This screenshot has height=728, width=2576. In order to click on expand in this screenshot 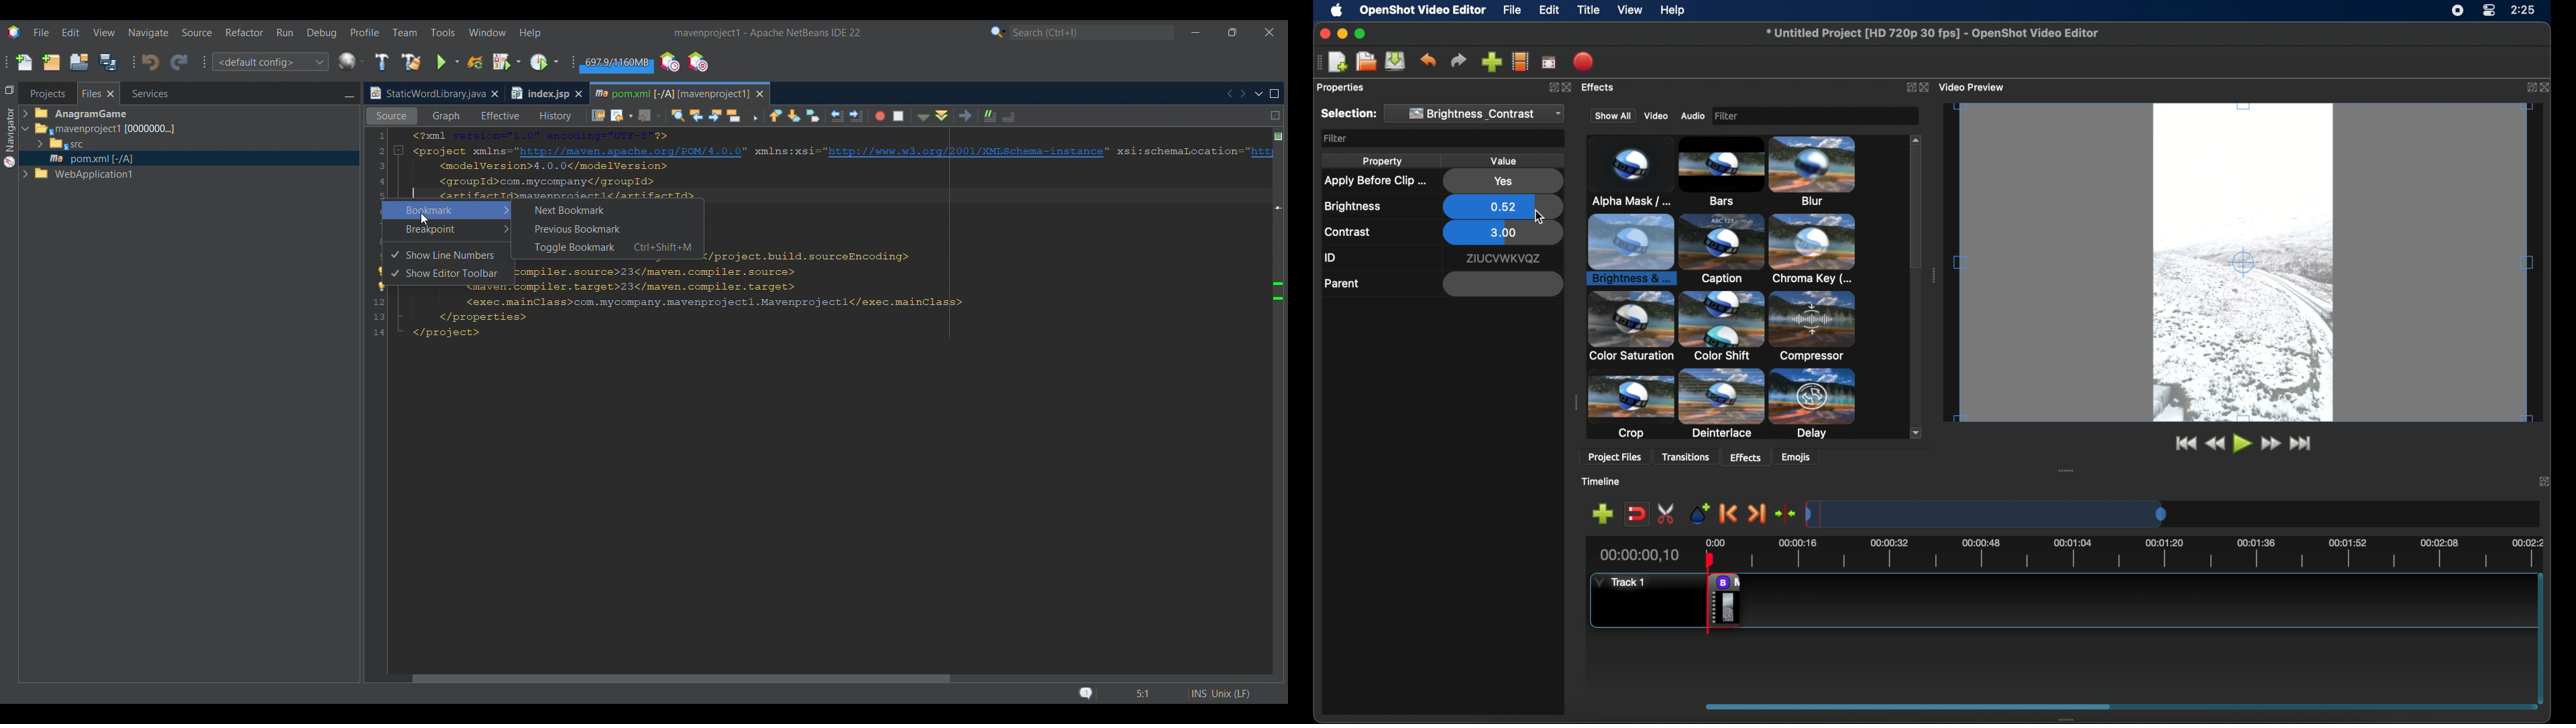, I will do `click(1554, 88)`.